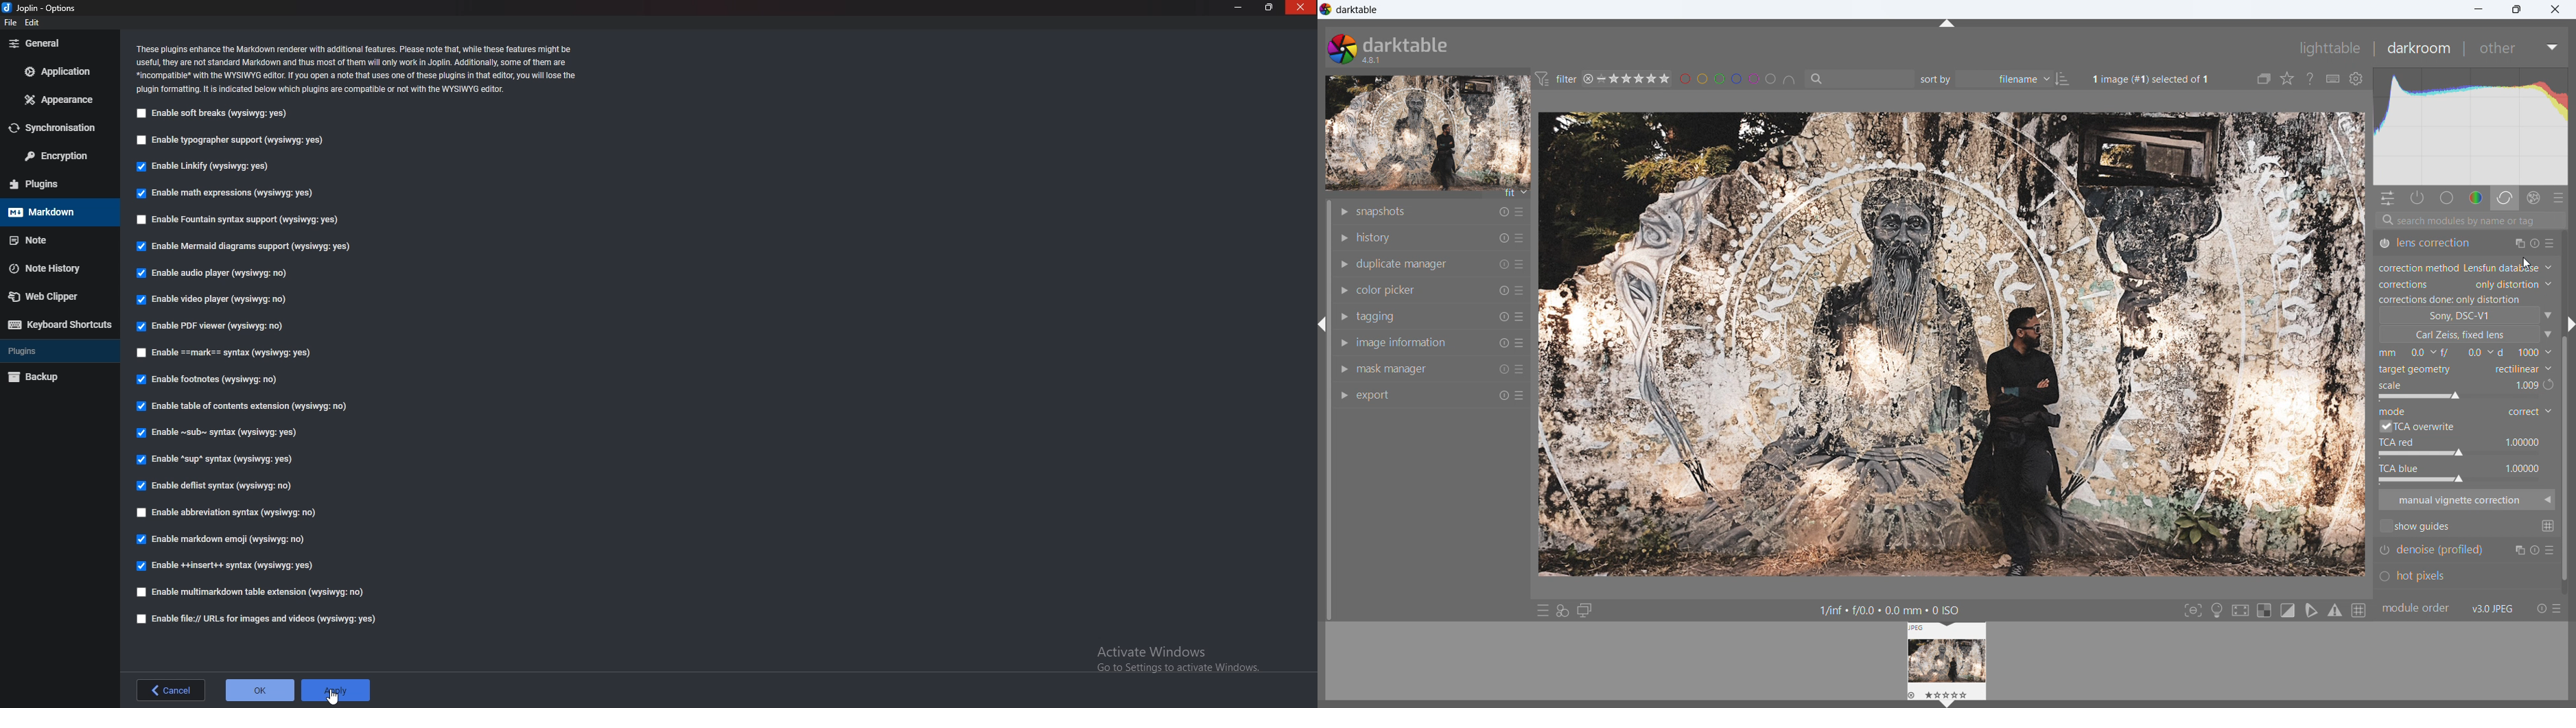  Describe the element at coordinates (1344, 290) in the screenshot. I see `show module` at that location.